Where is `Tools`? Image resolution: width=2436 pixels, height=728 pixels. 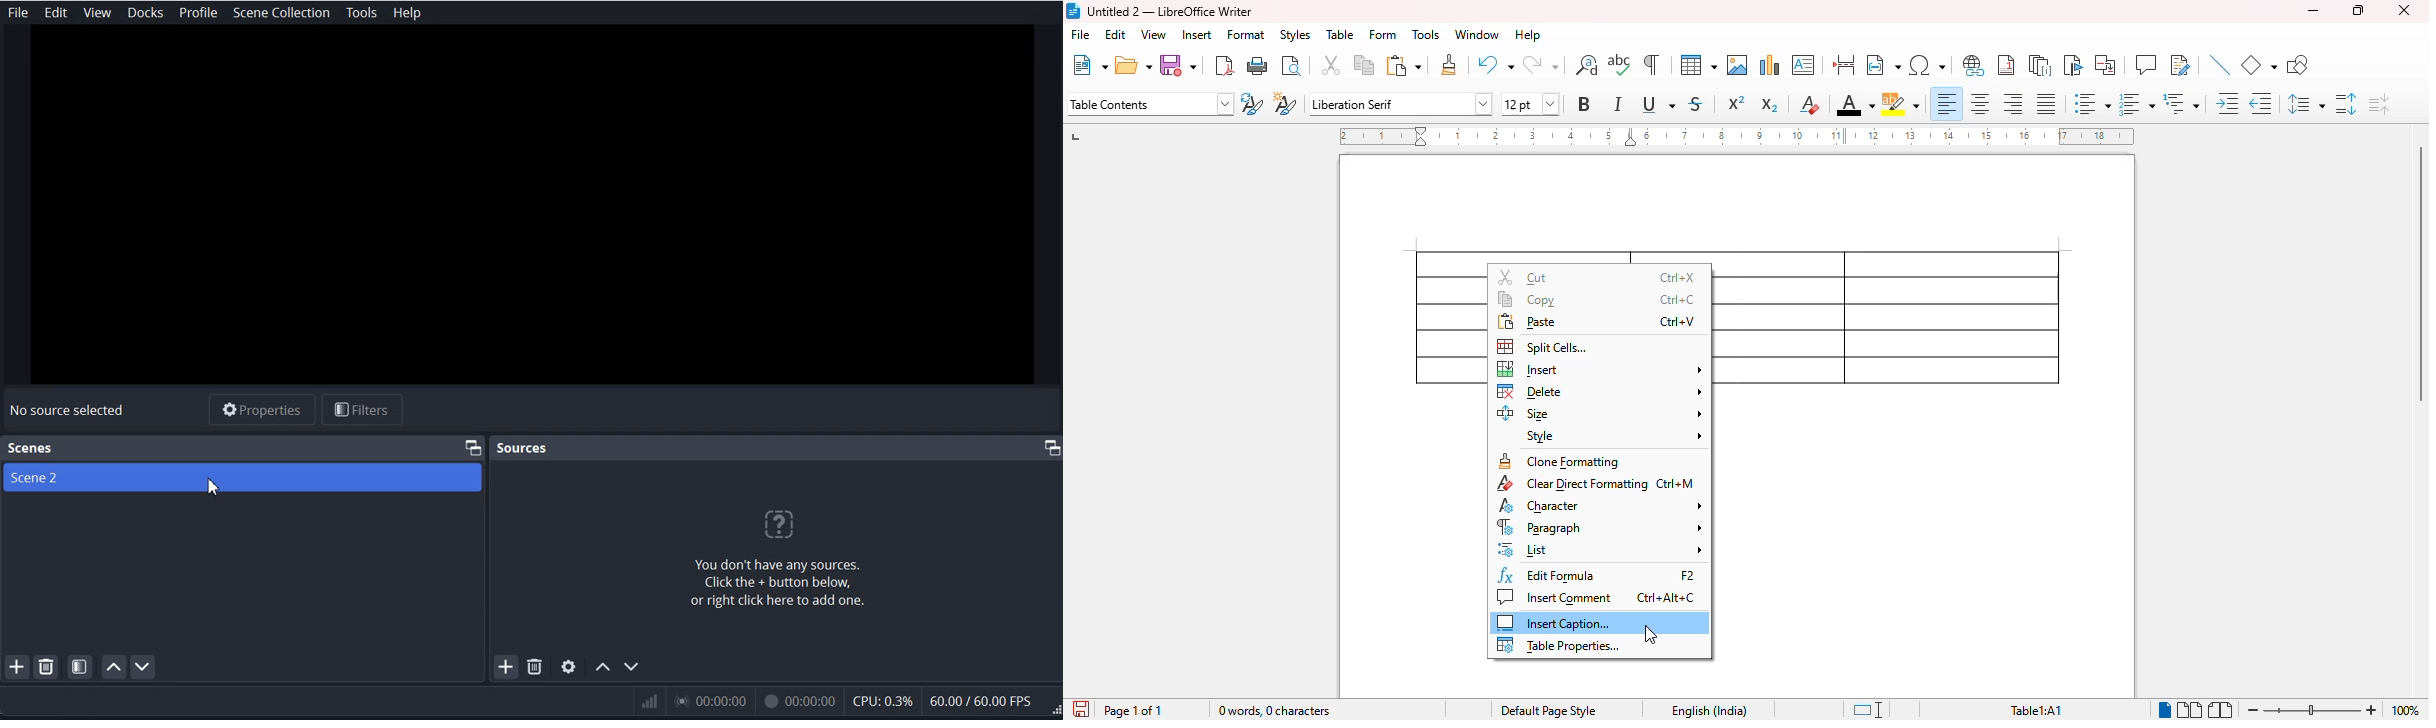
Tools is located at coordinates (361, 13).